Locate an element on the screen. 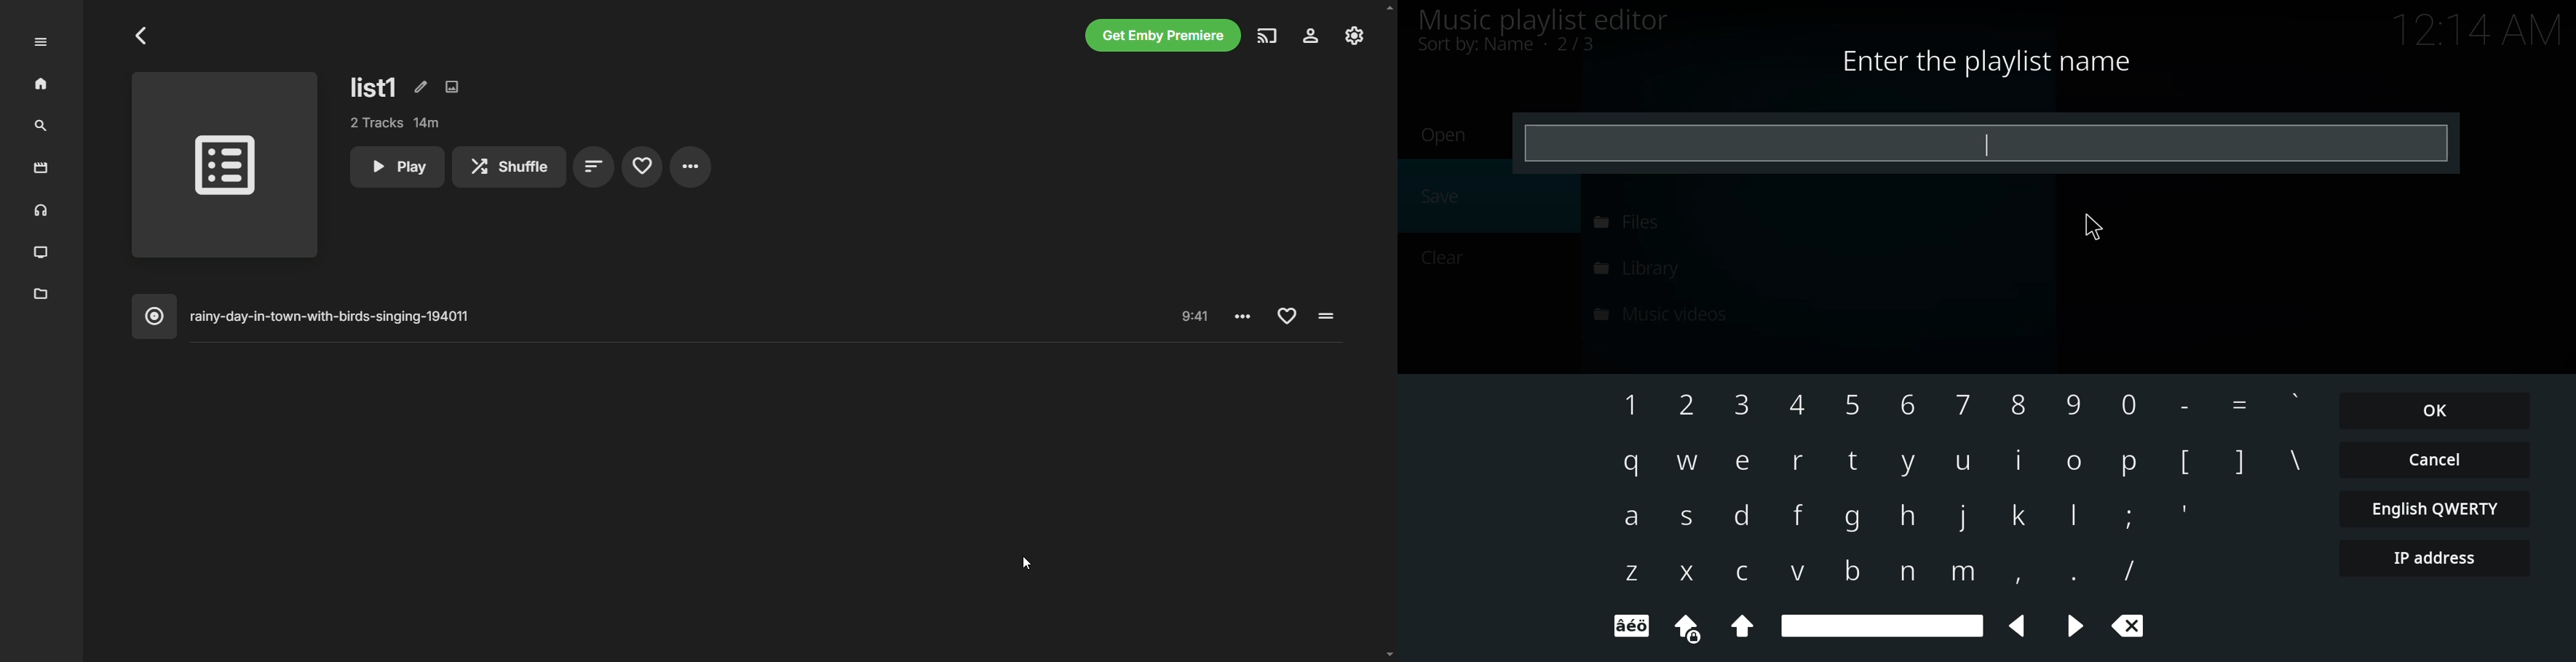 The image size is (2576, 672). edit metadata is located at coordinates (419, 86).